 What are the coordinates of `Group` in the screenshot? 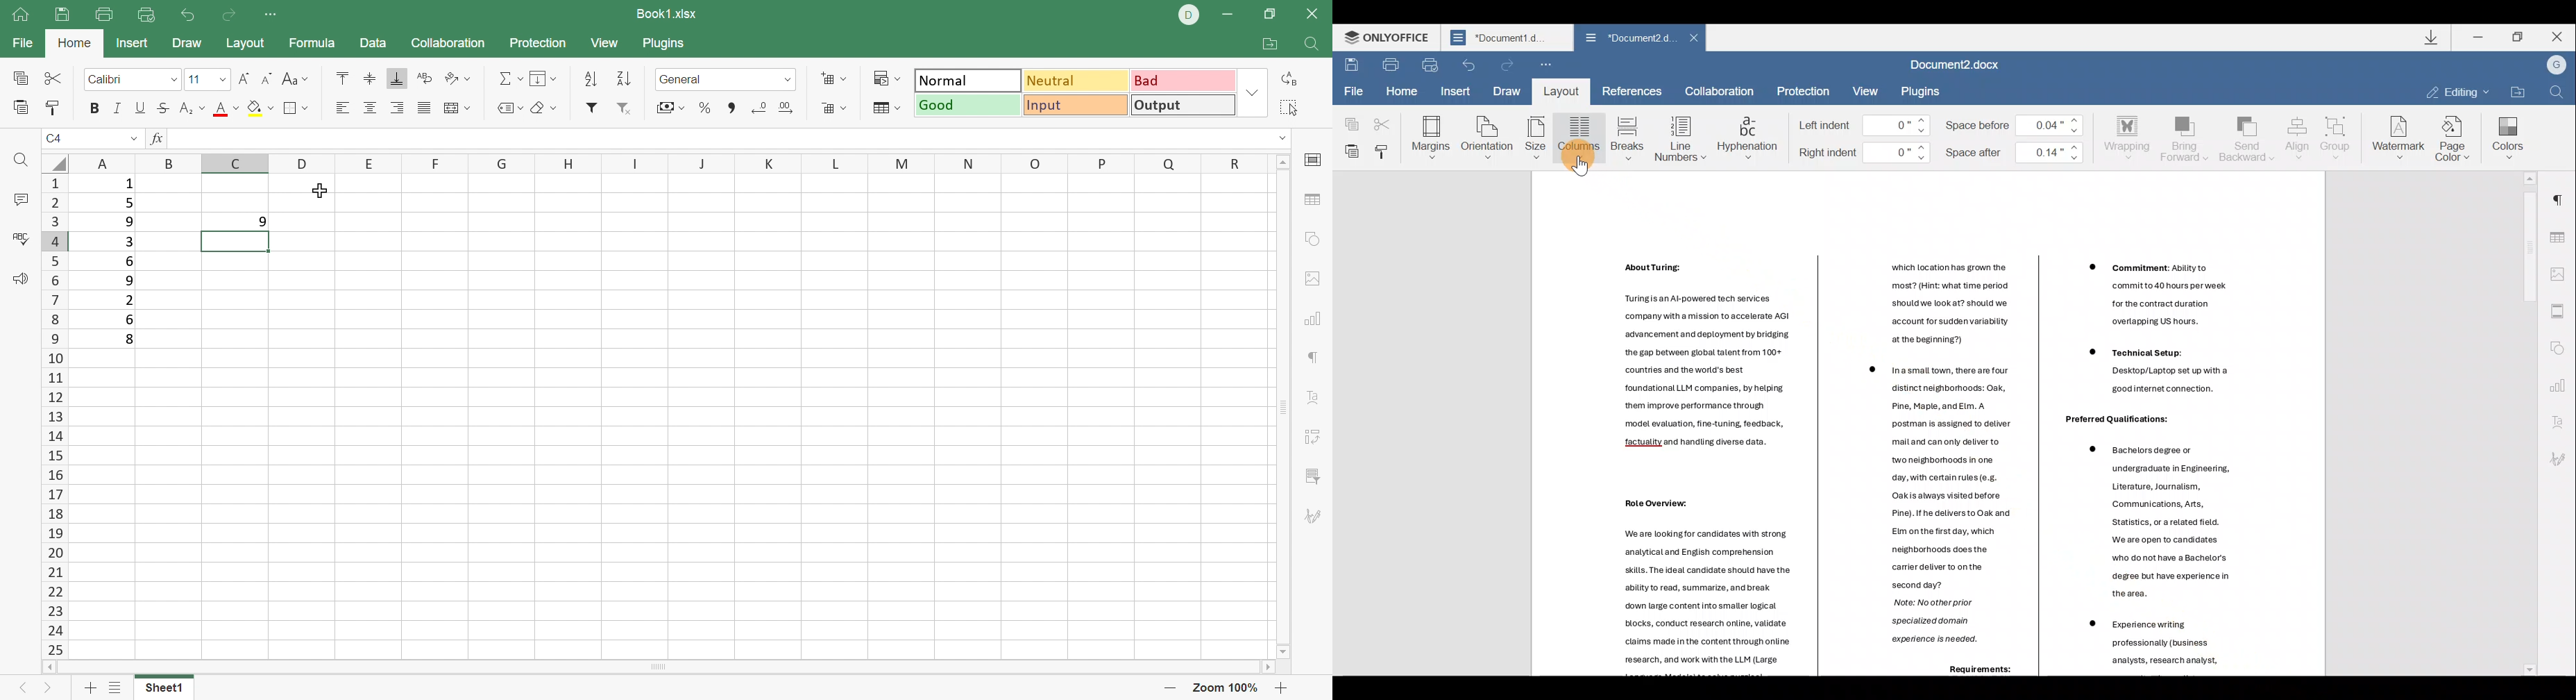 It's located at (2338, 134).